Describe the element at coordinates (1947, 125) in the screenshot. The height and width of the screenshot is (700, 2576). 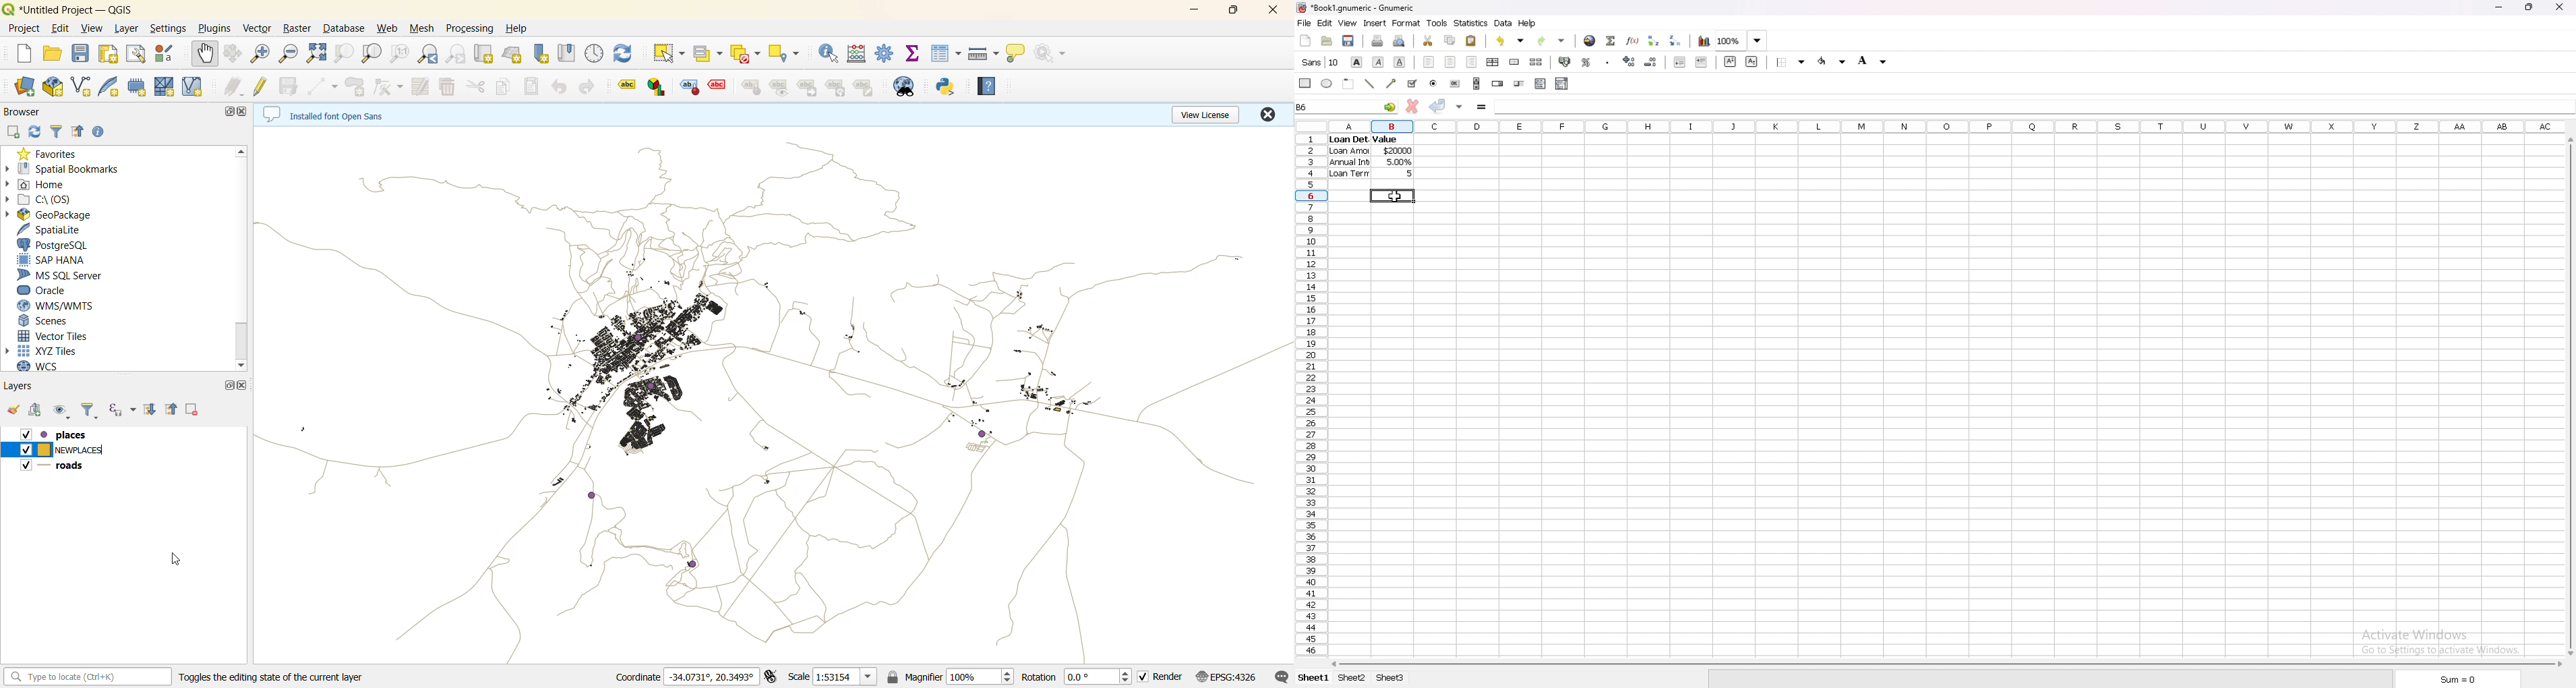
I see `column` at that location.